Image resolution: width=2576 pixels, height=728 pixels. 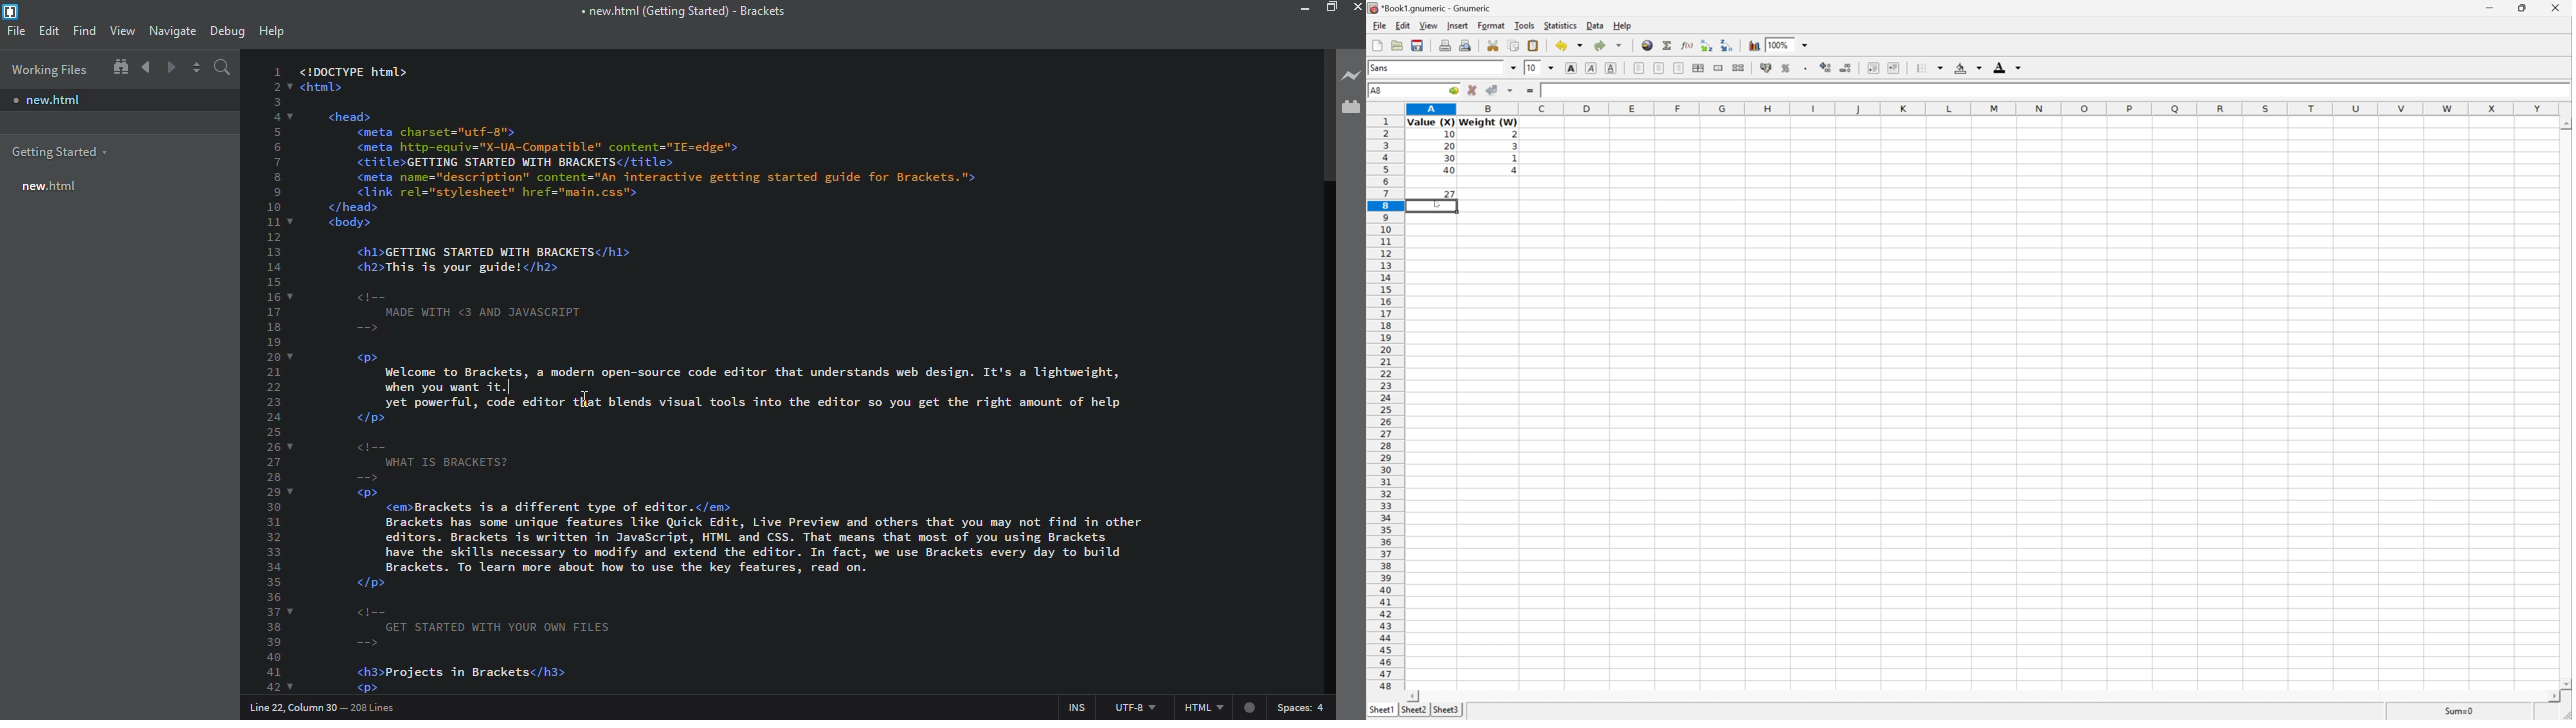 What do you see at coordinates (1719, 68) in the screenshot?
I see `Merge a range of cells` at bounding box center [1719, 68].